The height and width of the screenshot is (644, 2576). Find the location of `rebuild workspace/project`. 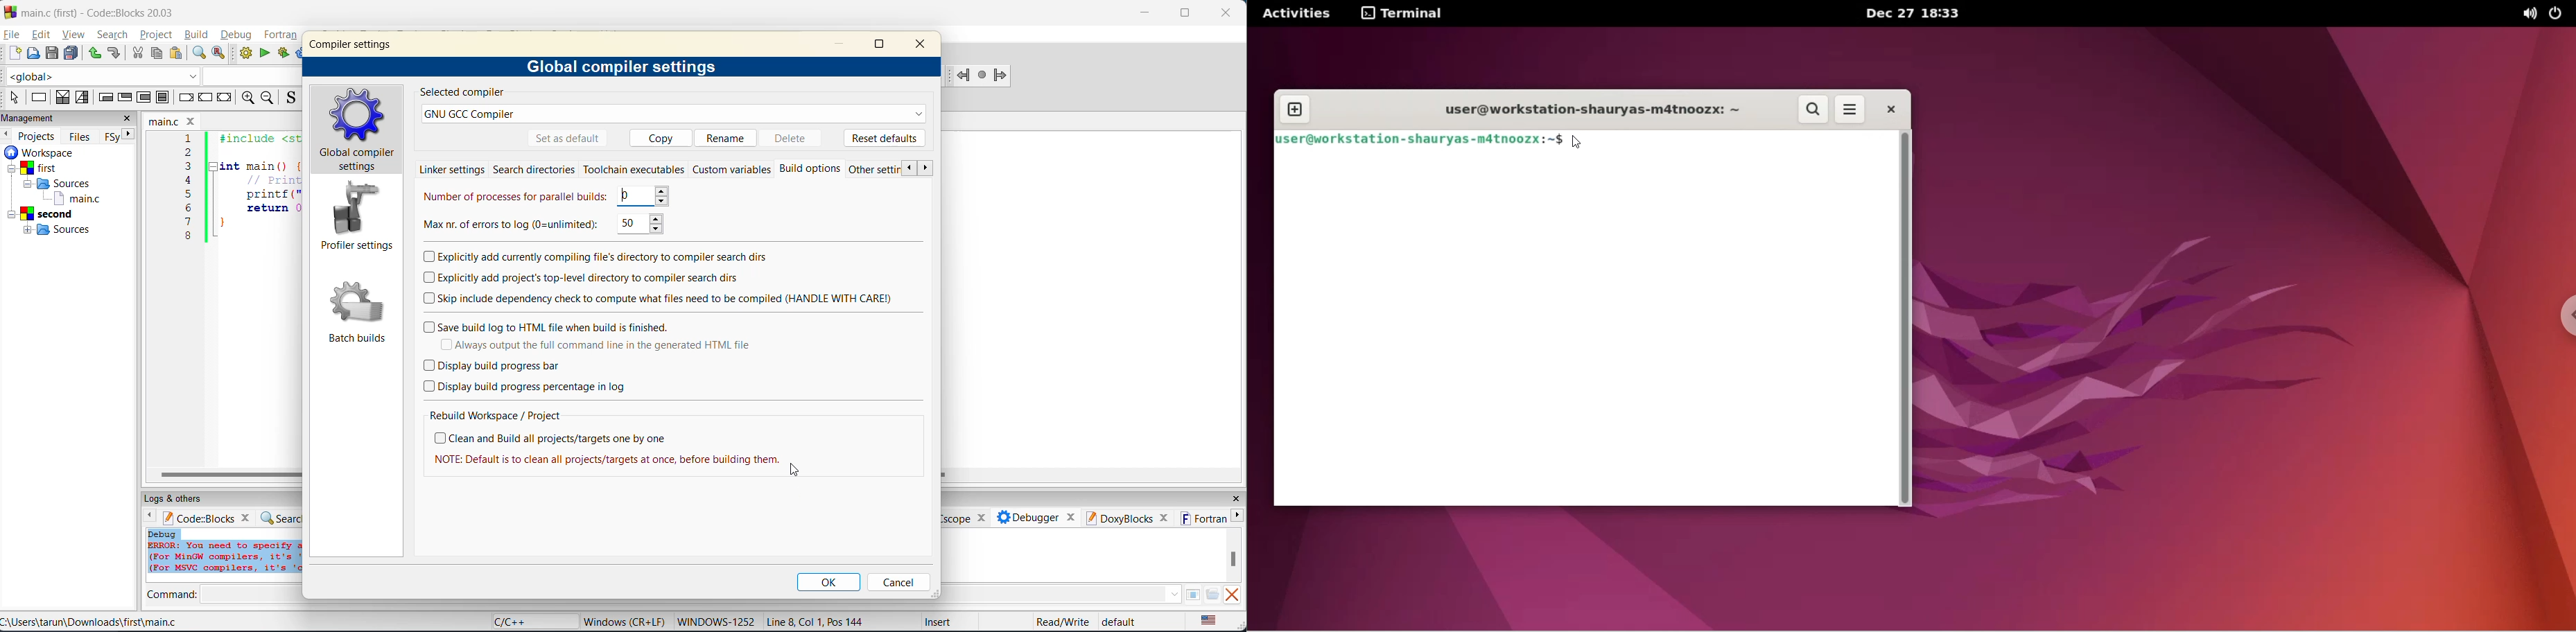

rebuild workspace/project is located at coordinates (496, 415).